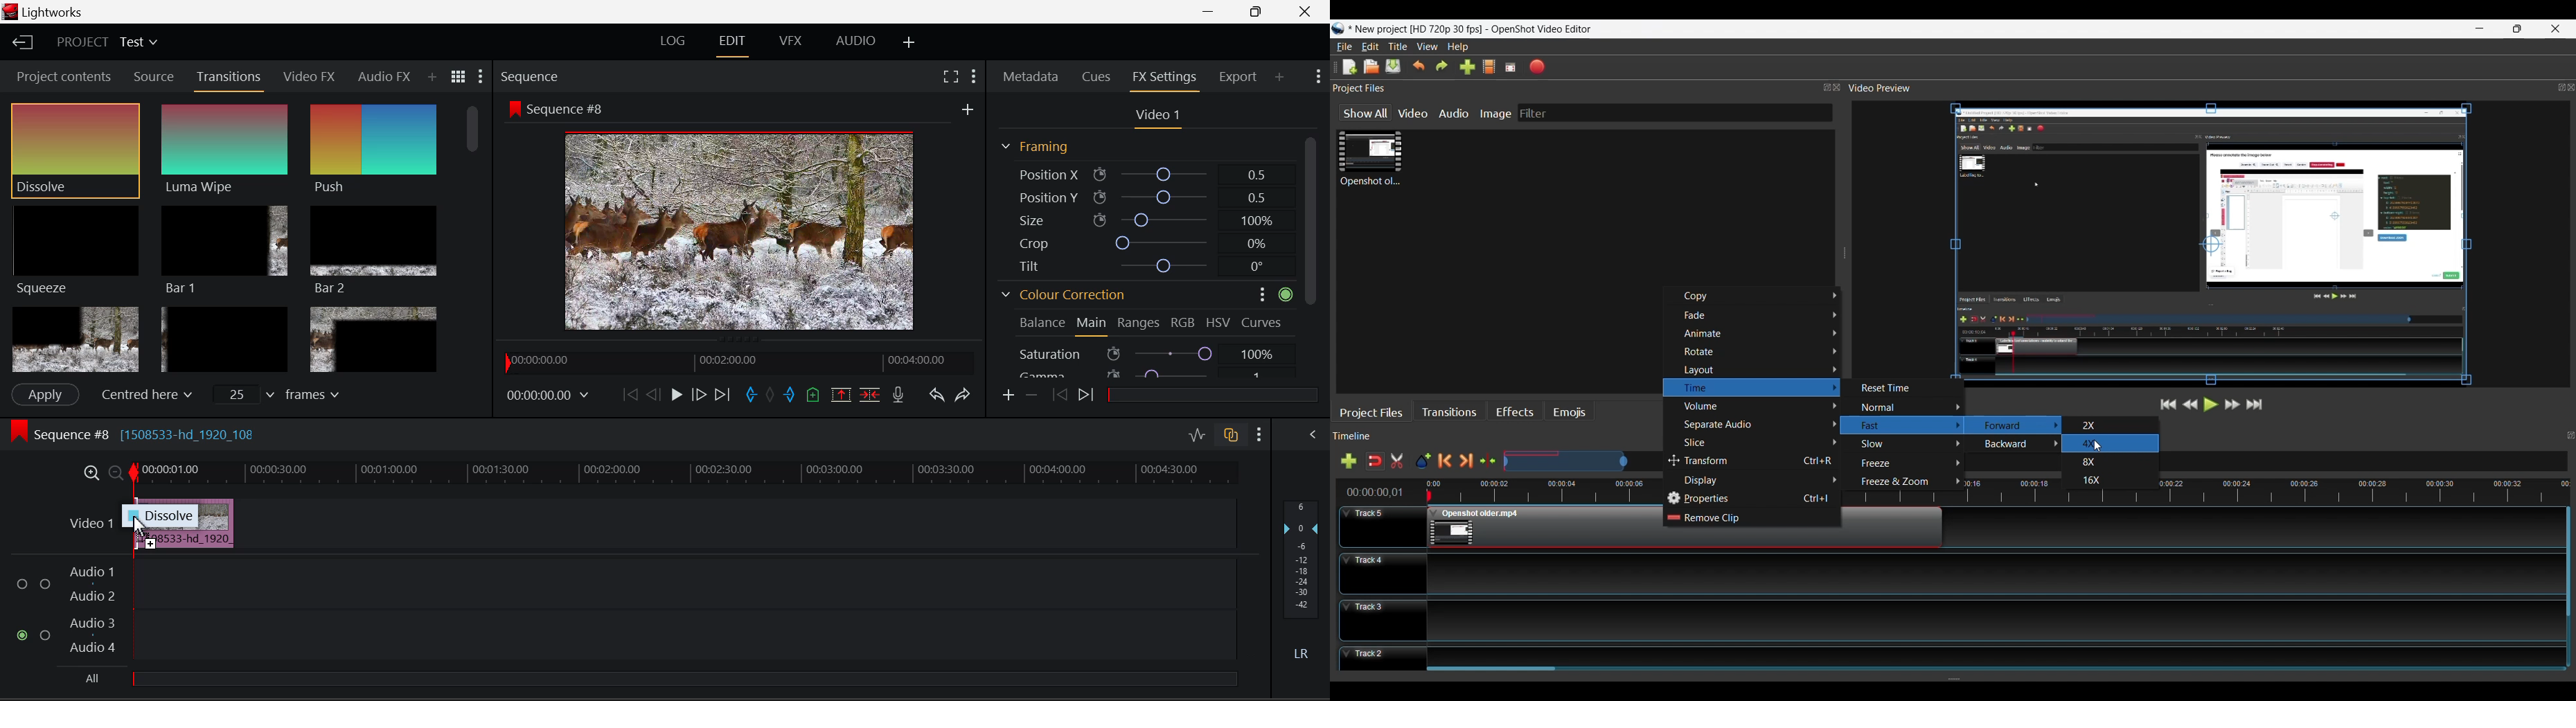 The width and height of the screenshot is (2576, 728). I want to click on Video Settings, so click(1155, 116).